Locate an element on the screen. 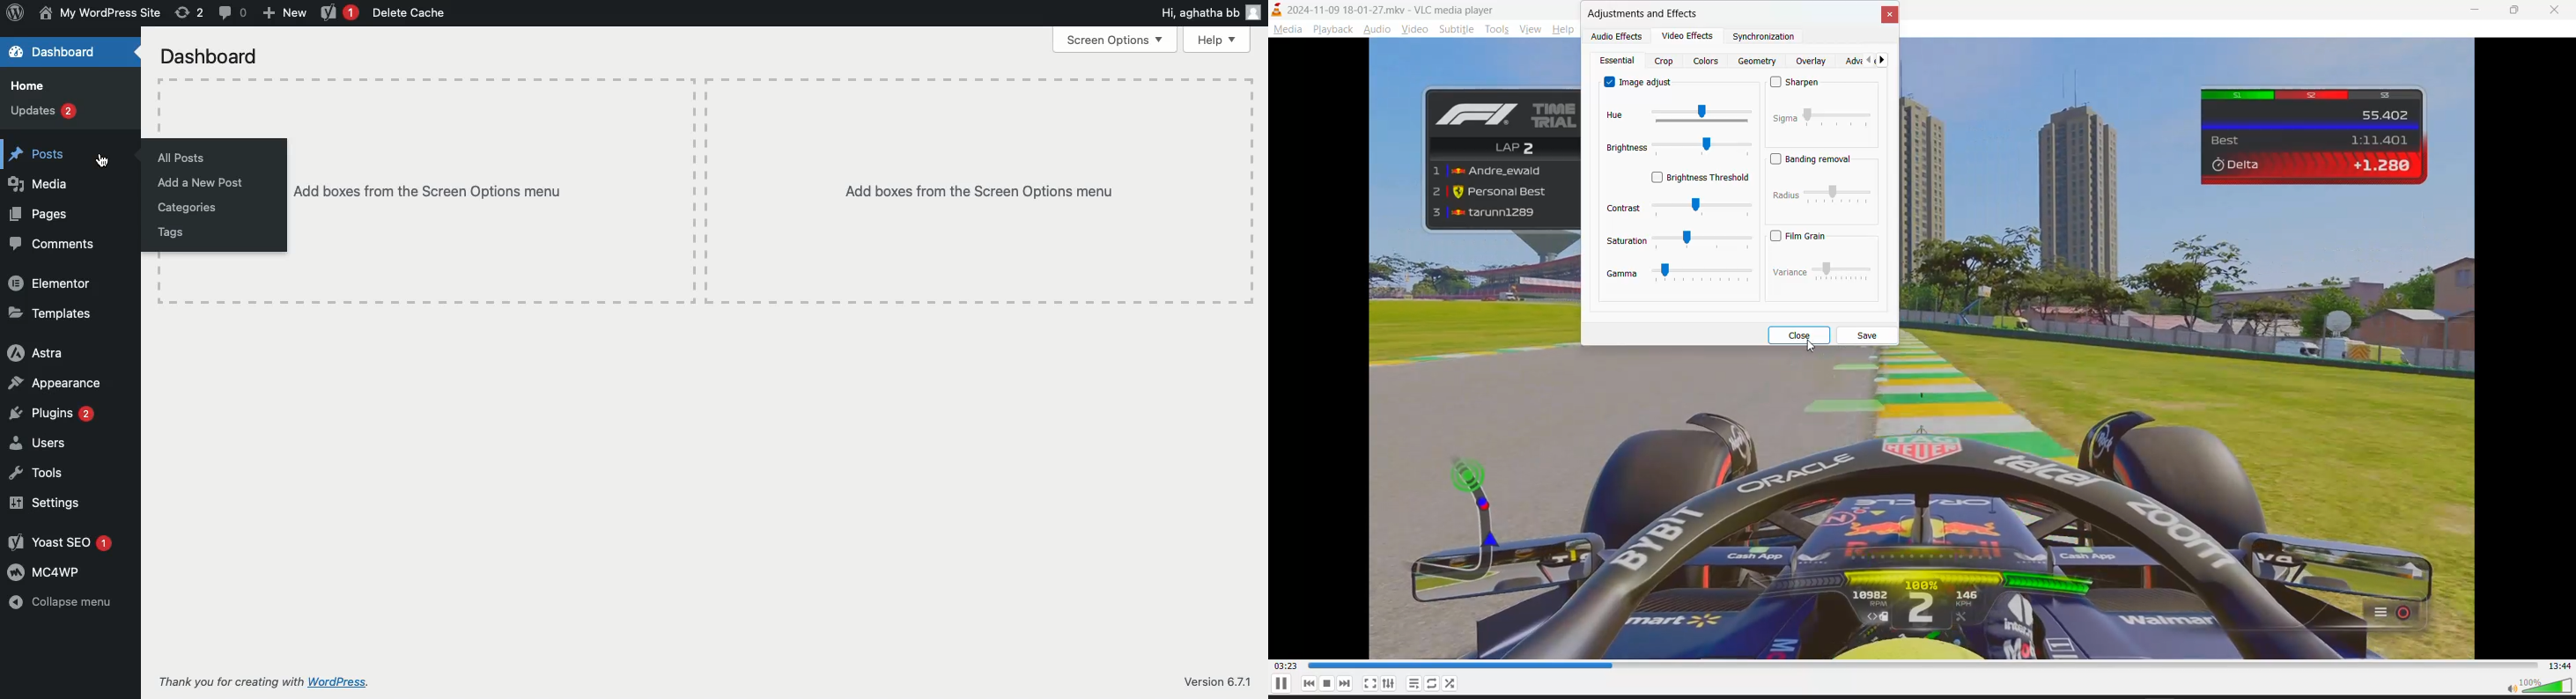 This screenshot has height=700, width=2576. gamma slider is located at coordinates (1704, 271).